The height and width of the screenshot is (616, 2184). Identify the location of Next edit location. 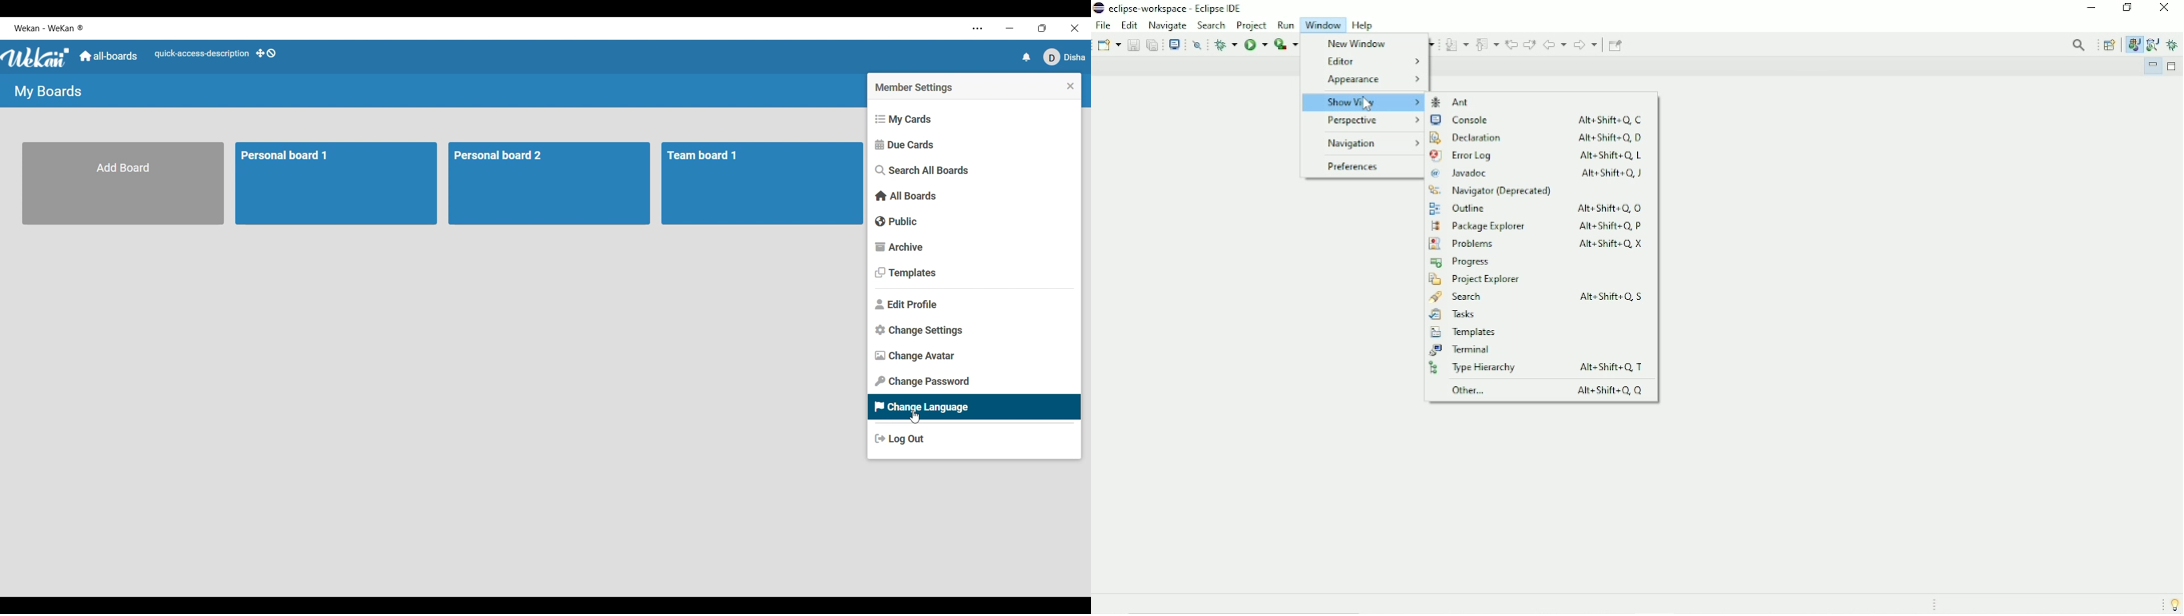
(1529, 44).